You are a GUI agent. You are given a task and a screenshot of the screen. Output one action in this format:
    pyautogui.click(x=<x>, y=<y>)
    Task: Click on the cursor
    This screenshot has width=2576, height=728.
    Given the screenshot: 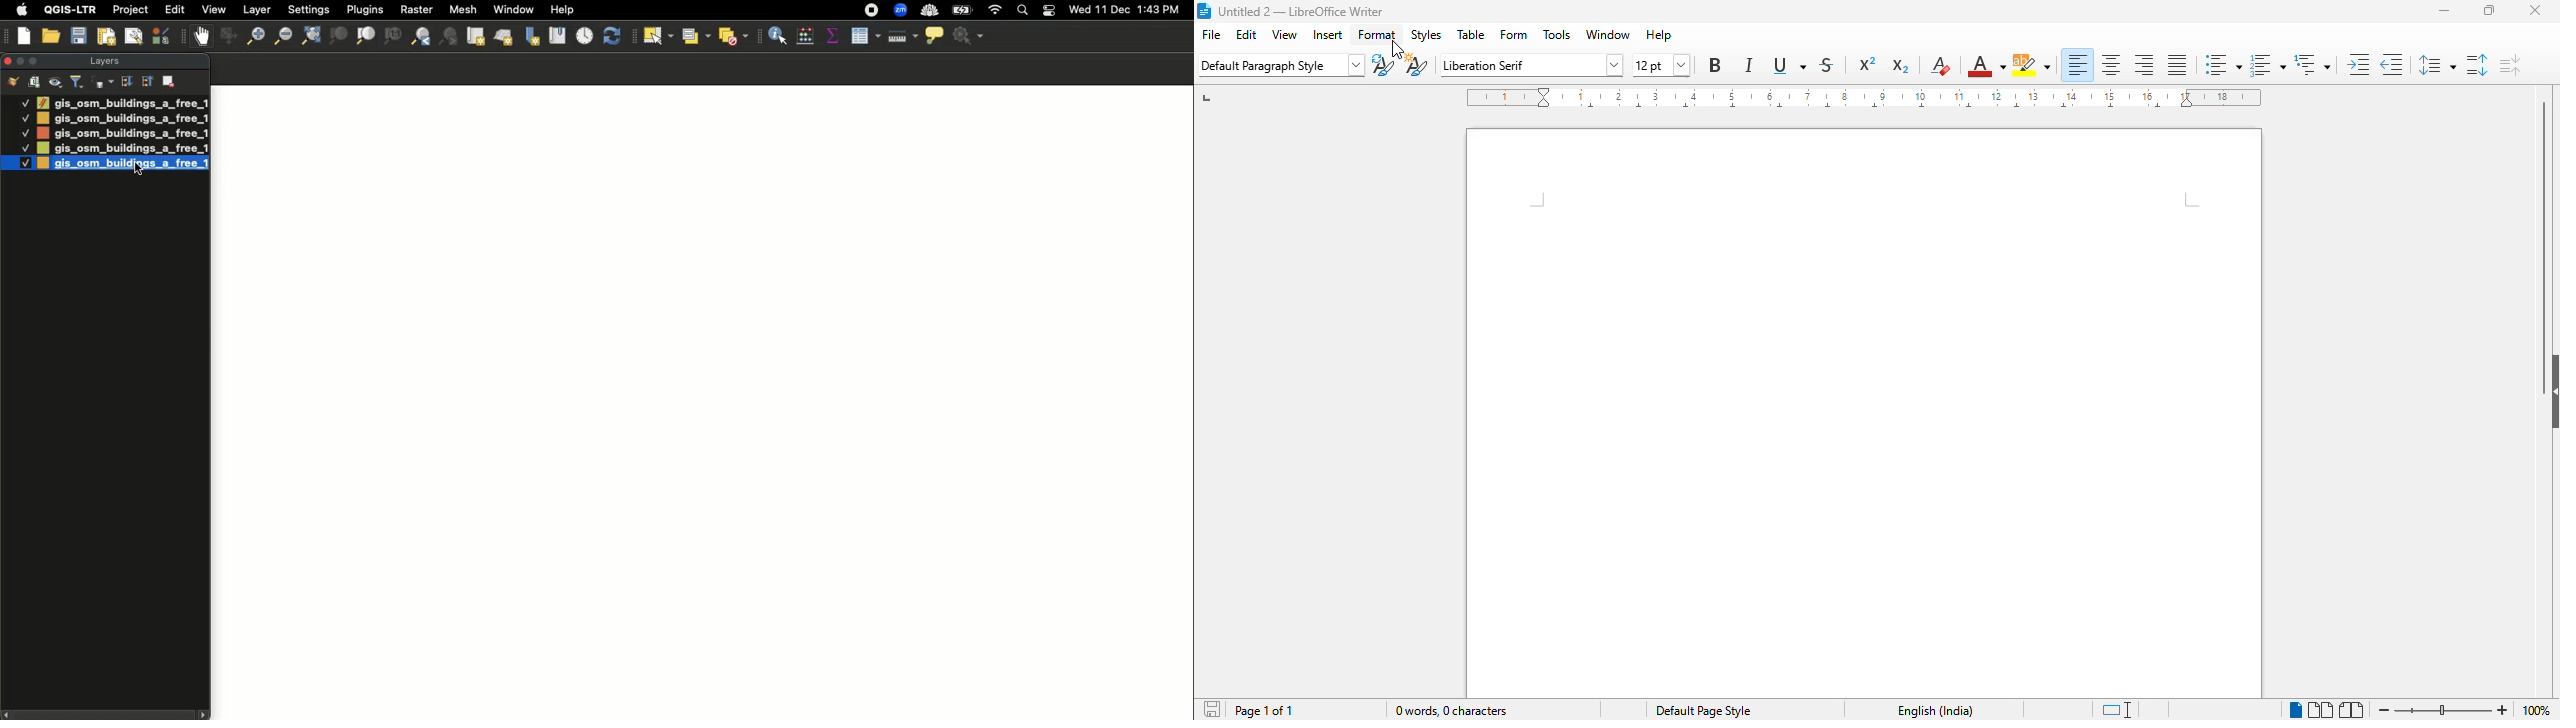 What is the action you would take?
    pyautogui.click(x=1399, y=50)
    